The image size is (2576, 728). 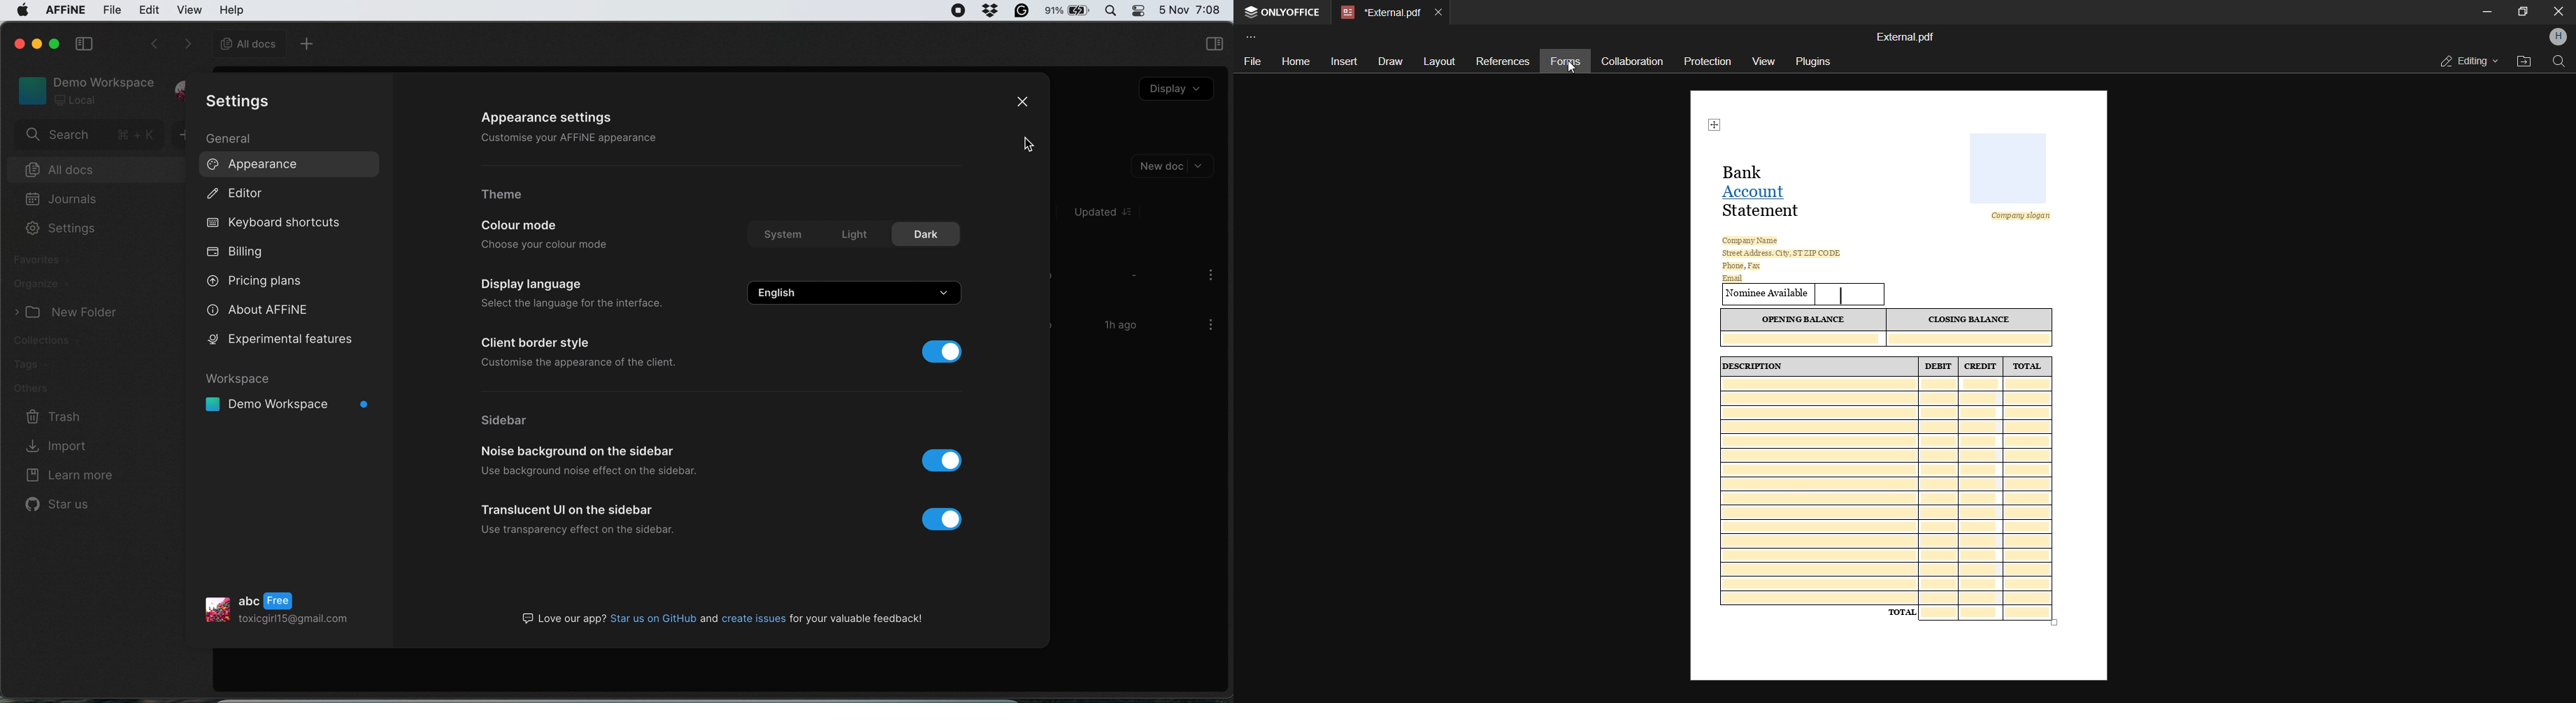 I want to click on new tab, so click(x=306, y=43).